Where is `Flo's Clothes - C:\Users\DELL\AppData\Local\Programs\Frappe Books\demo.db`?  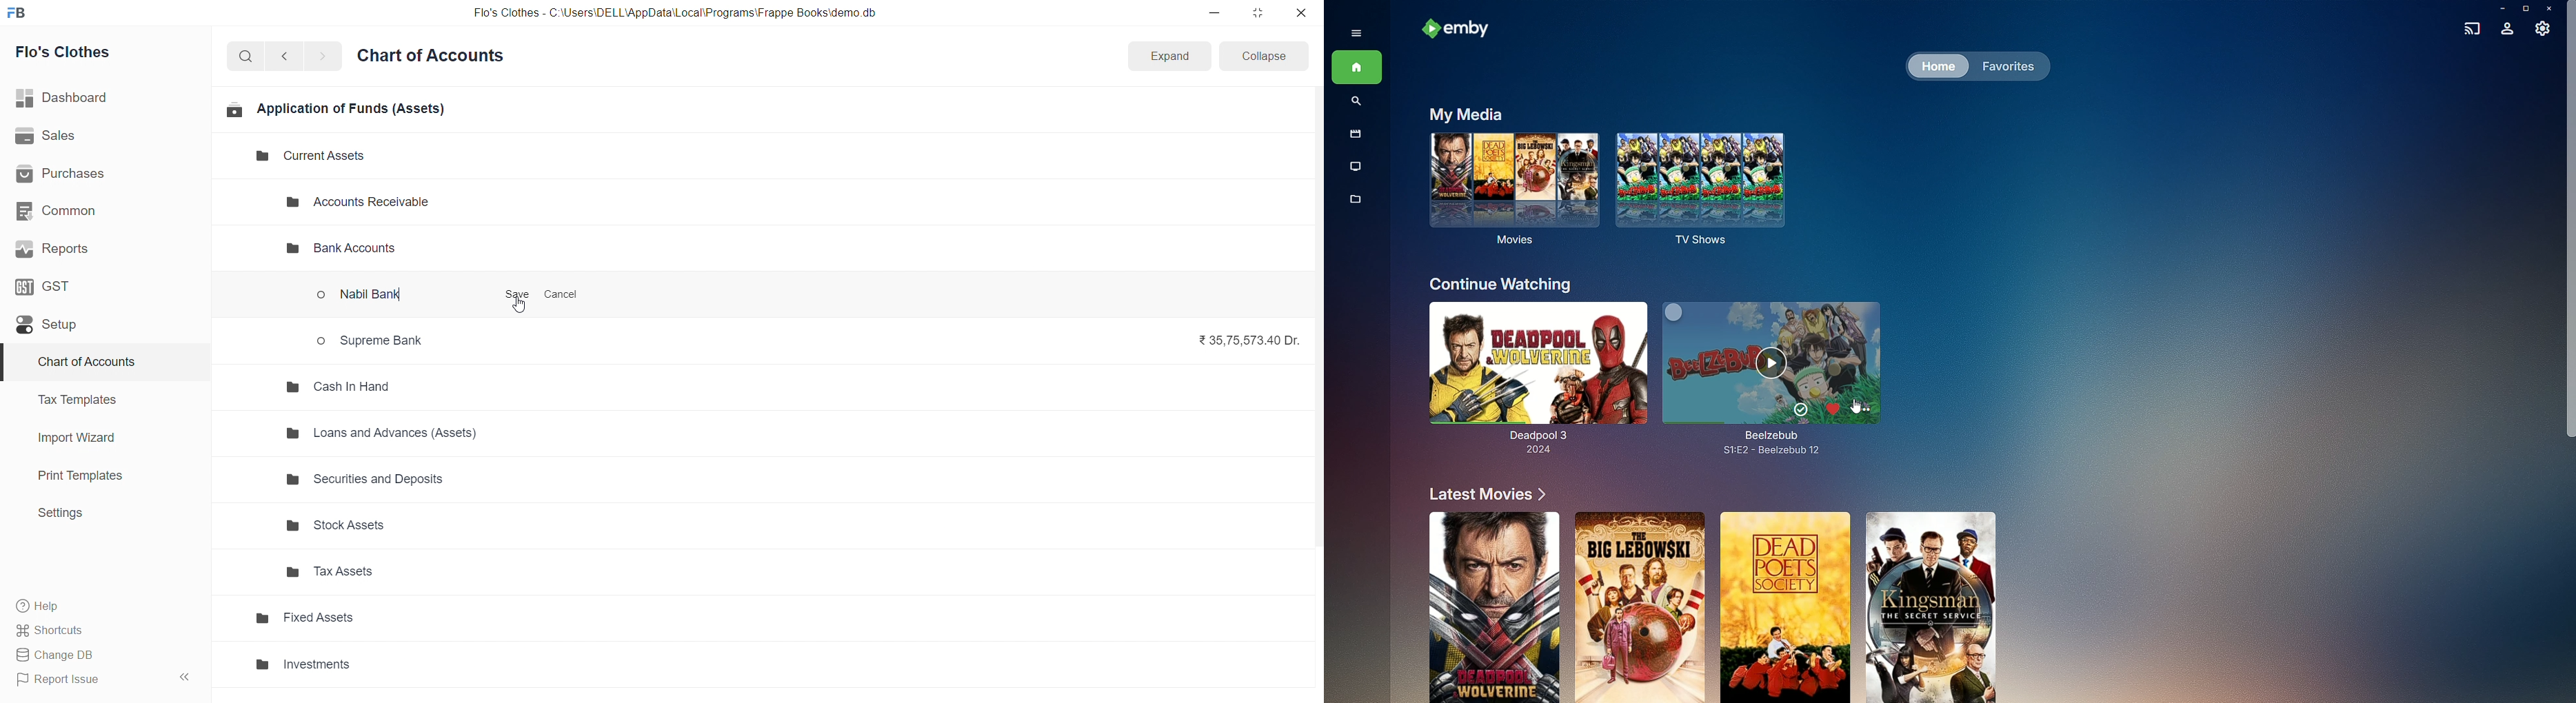 Flo's Clothes - C:\Users\DELL\AppData\Local\Programs\Frappe Books\demo.db is located at coordinates (675, 13).